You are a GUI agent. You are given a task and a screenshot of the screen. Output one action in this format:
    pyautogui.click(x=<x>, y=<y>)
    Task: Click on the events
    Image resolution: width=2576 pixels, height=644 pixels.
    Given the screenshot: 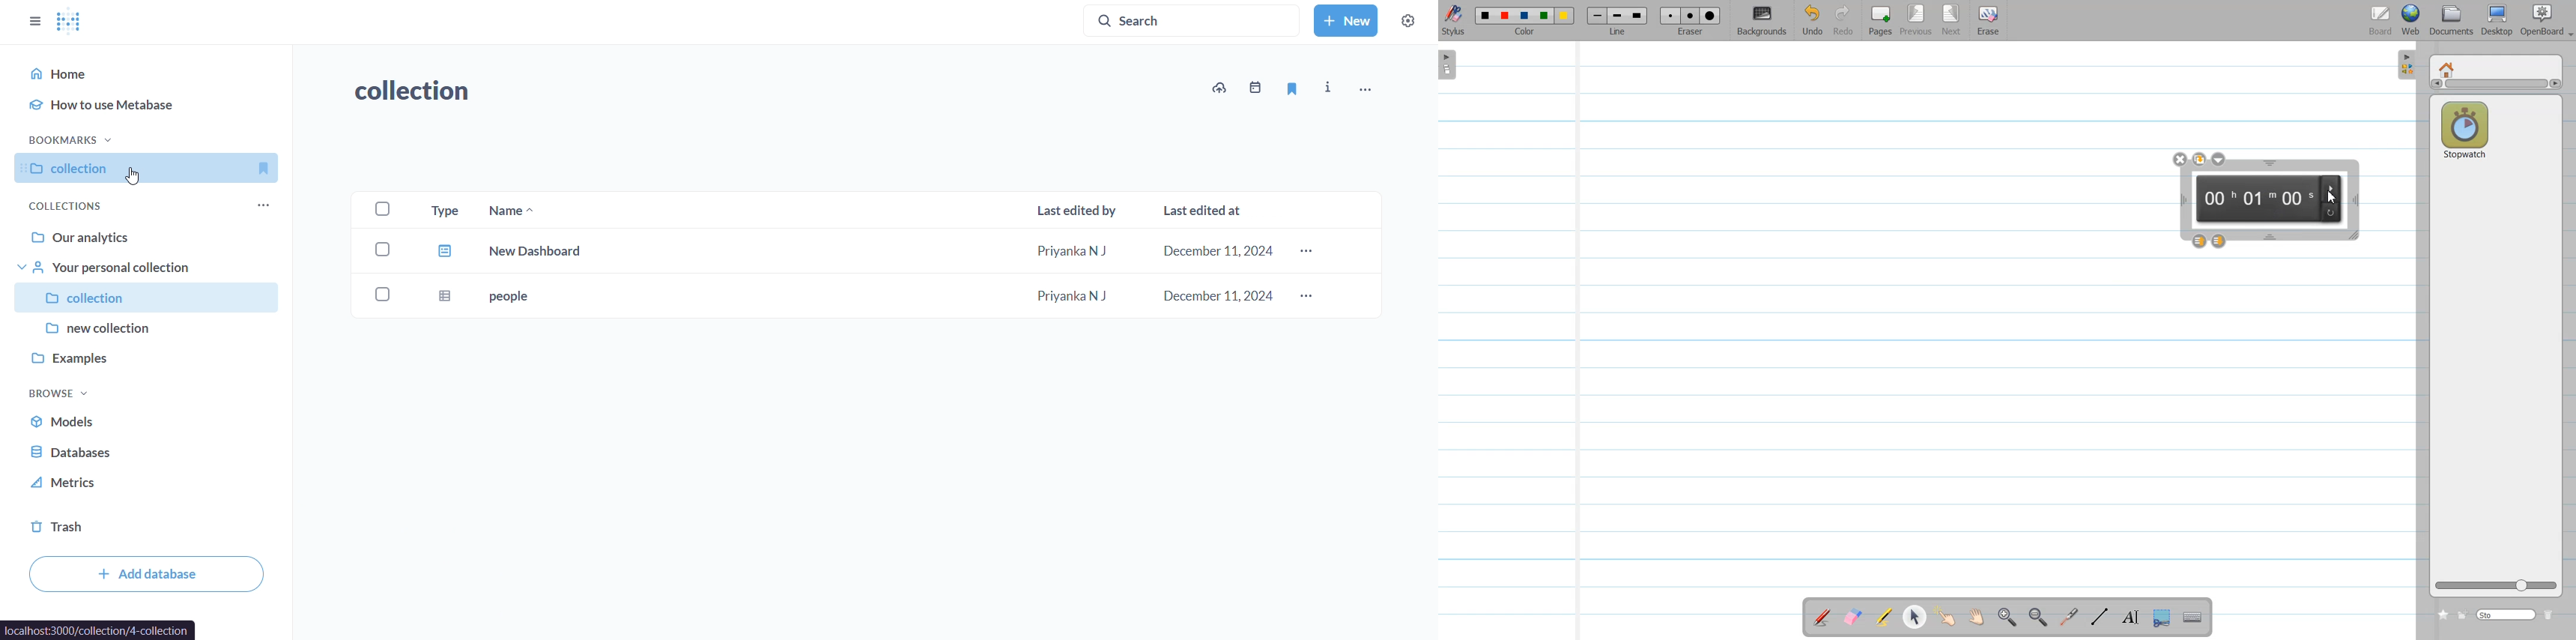 What is the action you would take?
    pyautogui.click(x=1257, y=85)
    